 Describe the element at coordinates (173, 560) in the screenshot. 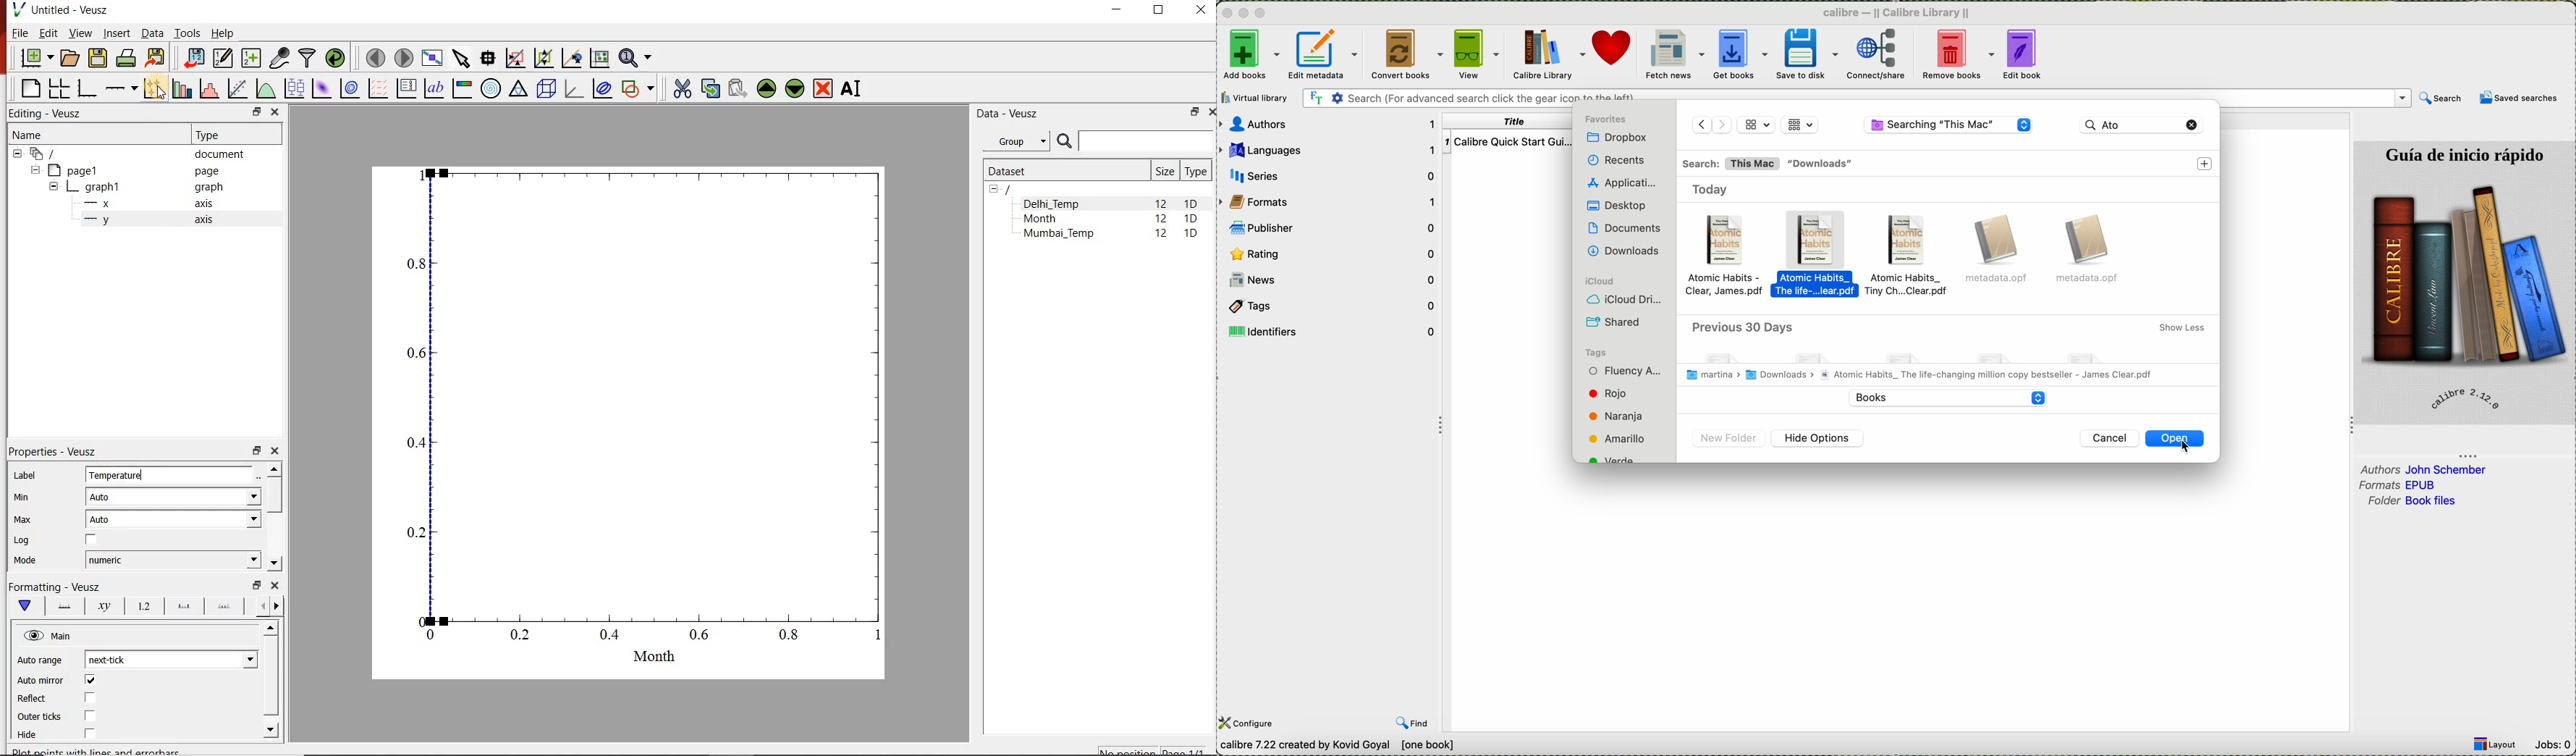

I see `numeric` at that location.